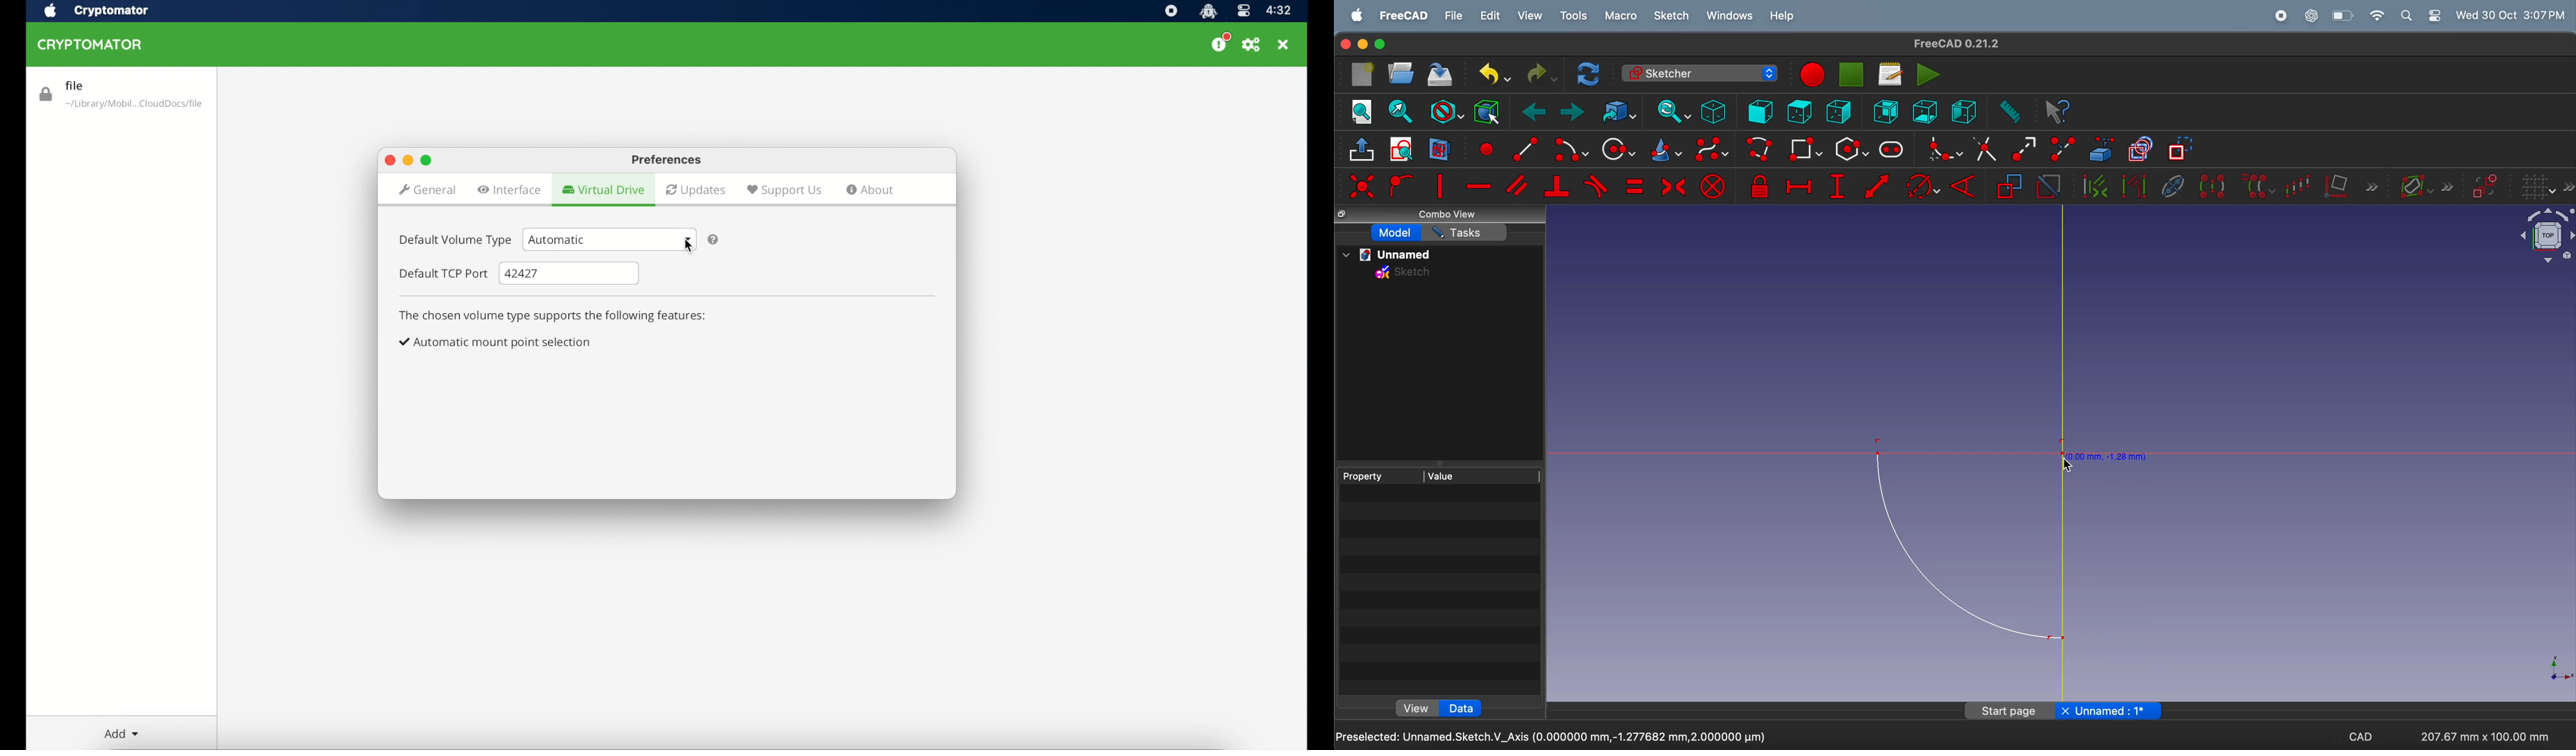 Image resolution: width=2576 pixels, height=756 pixels. What do you see at coordinates (1401, 73) in the screenshot?
I see `open new document` at bounding box center [1401, 73].